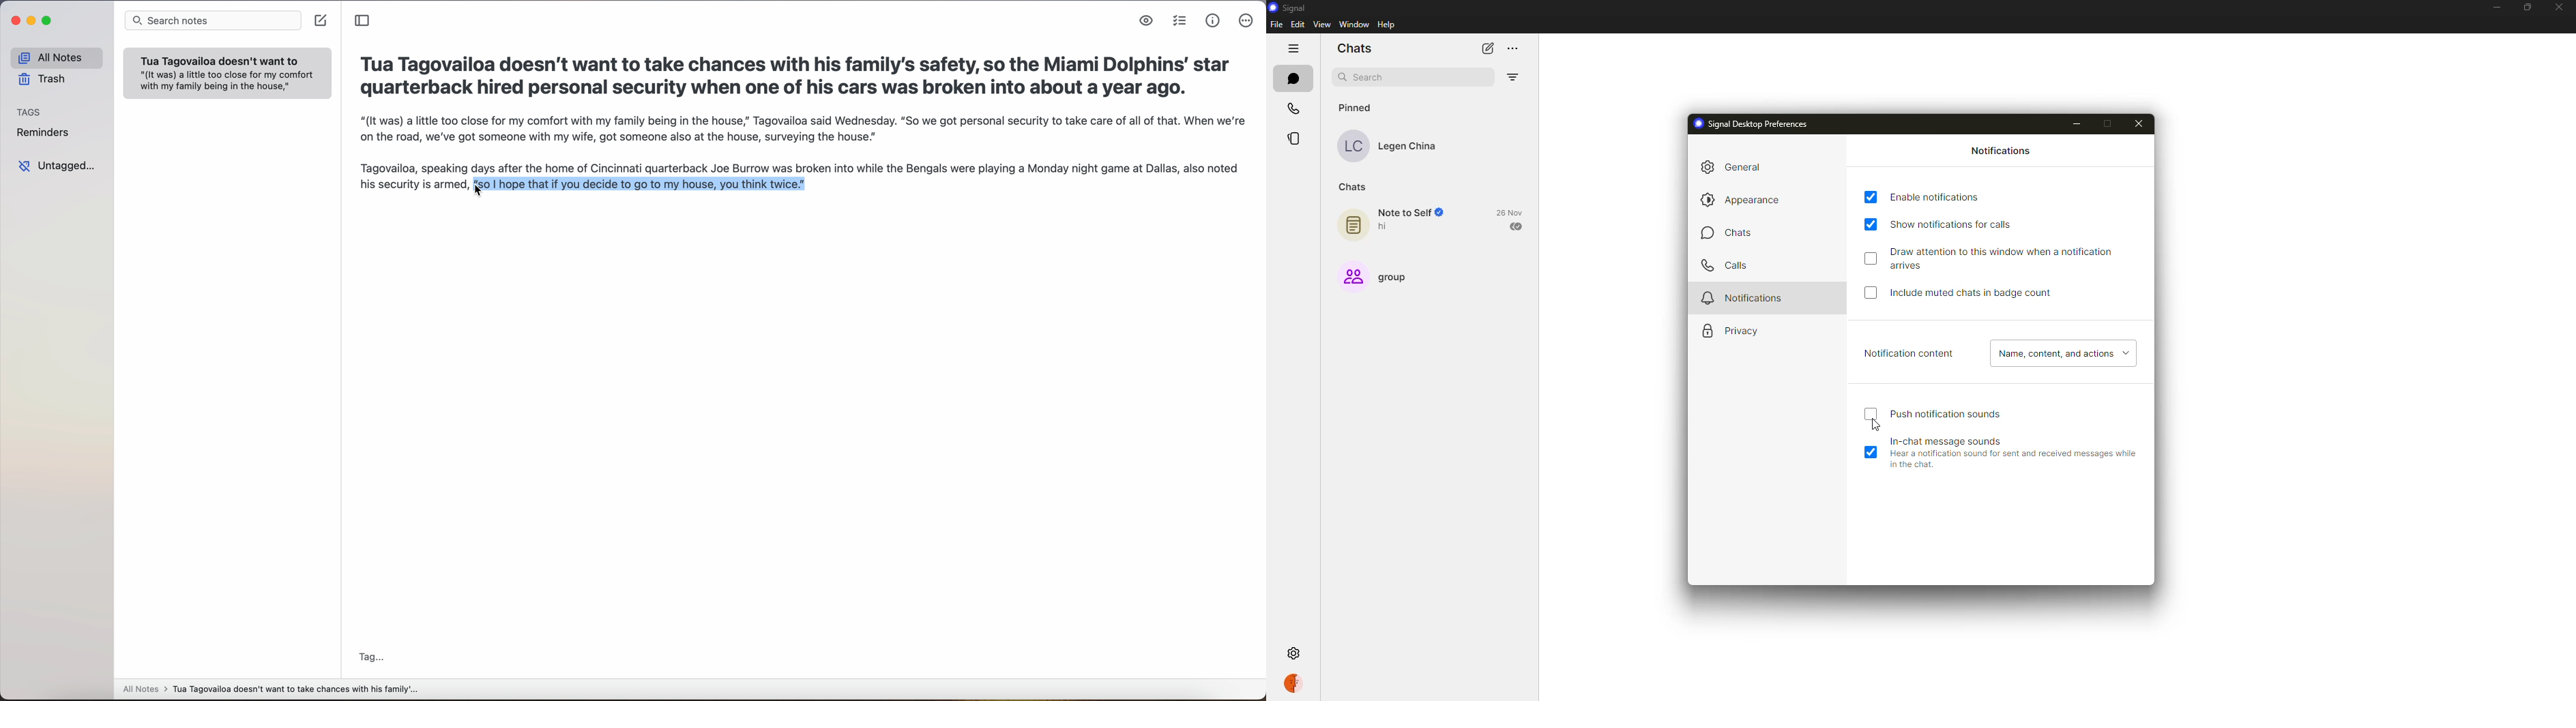 Image resolution: width=2576 pixels, height=728 pixels. Describe the element at coordinates (1358, 108) in the screenshot. I see `pinned` at that location.